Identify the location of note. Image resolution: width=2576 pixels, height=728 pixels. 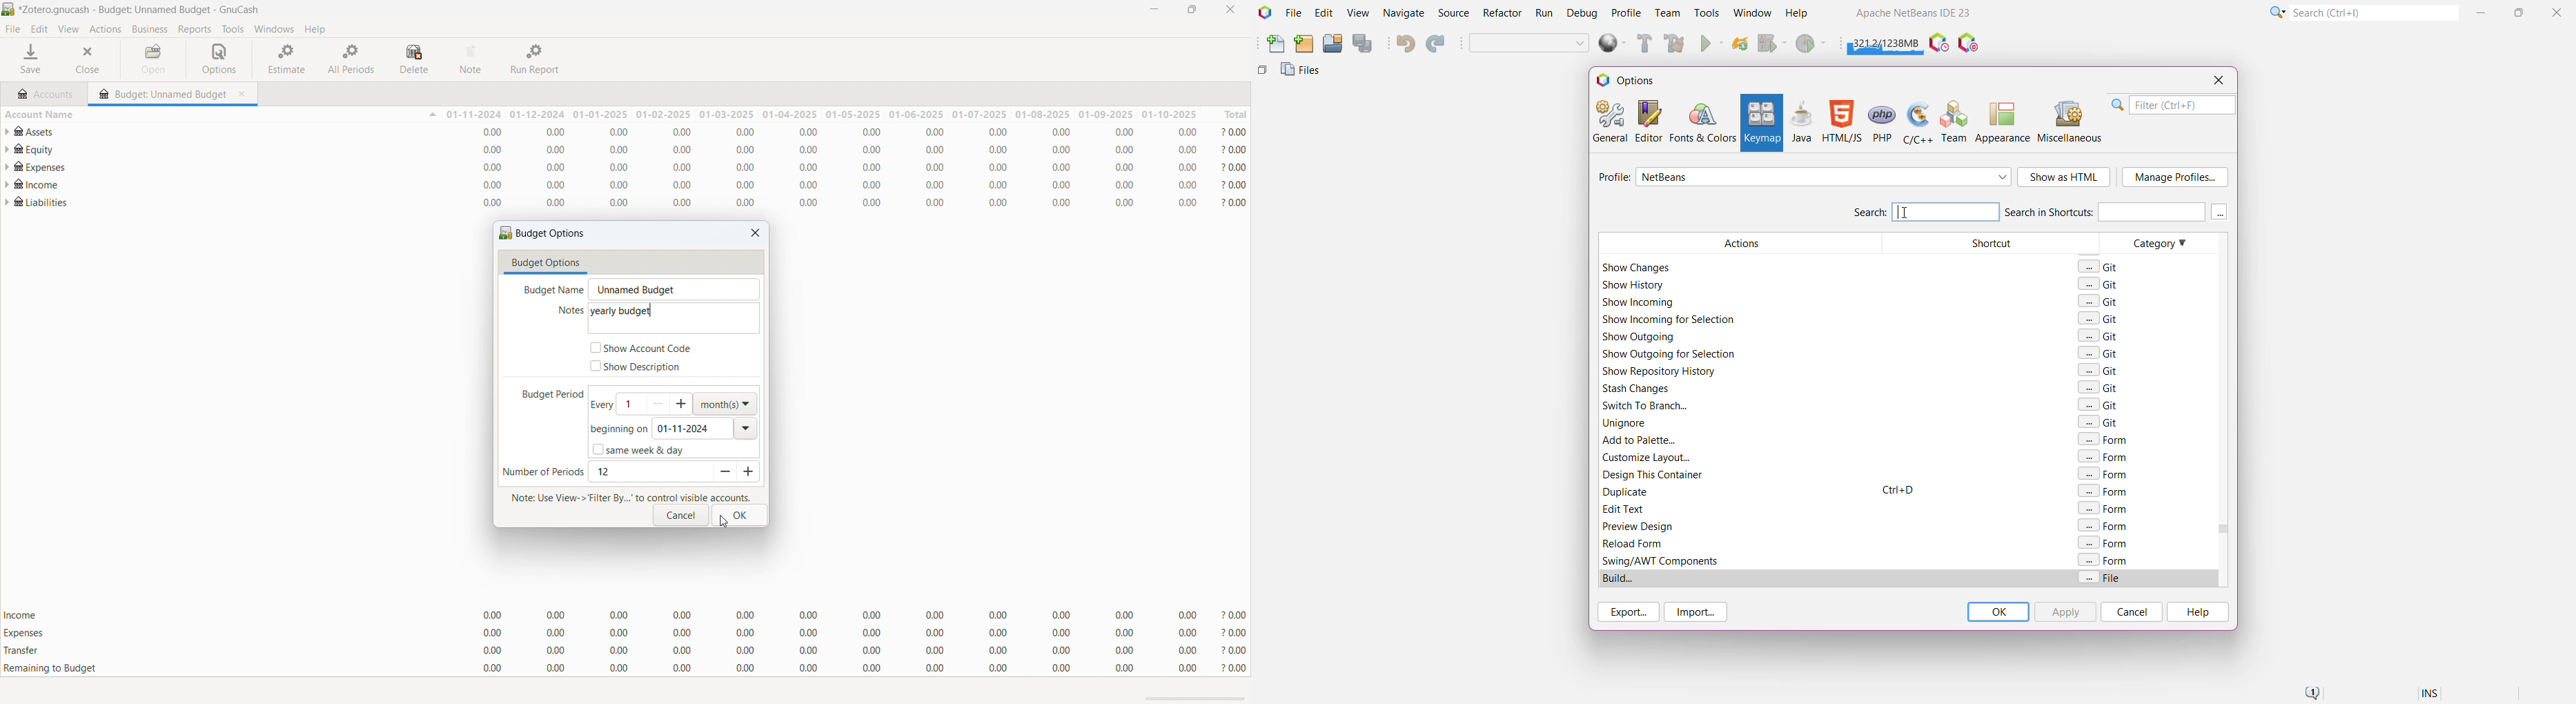
(473, 59).